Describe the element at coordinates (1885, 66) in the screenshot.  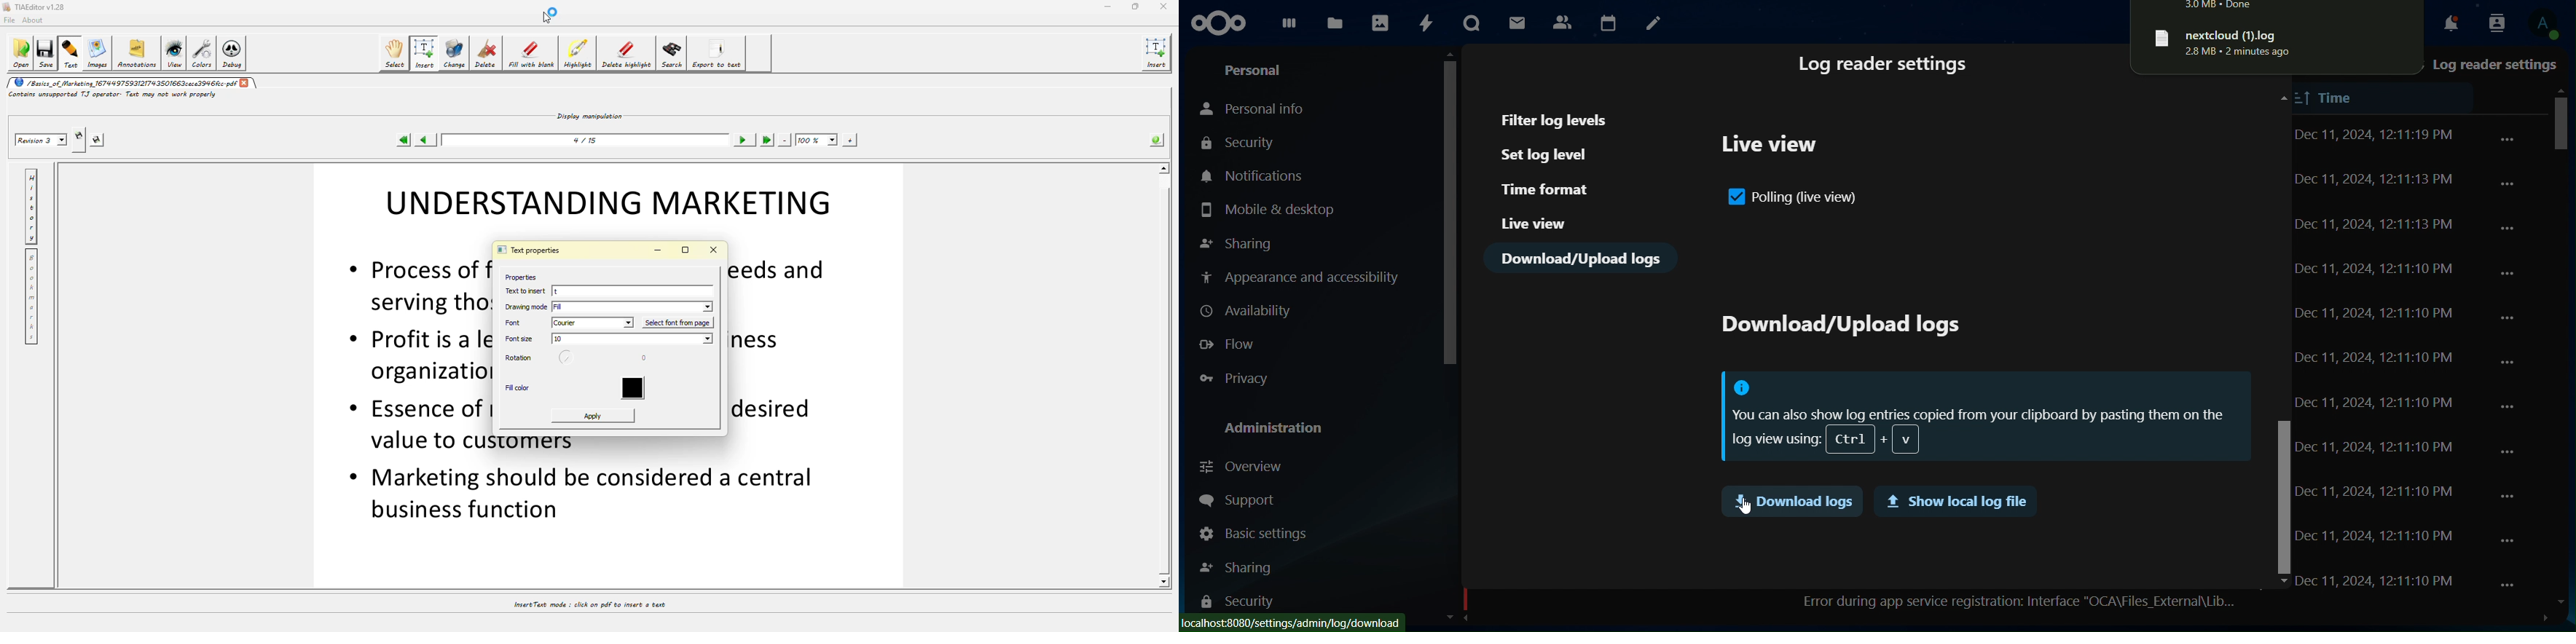
I see `log reader settings` at that location.